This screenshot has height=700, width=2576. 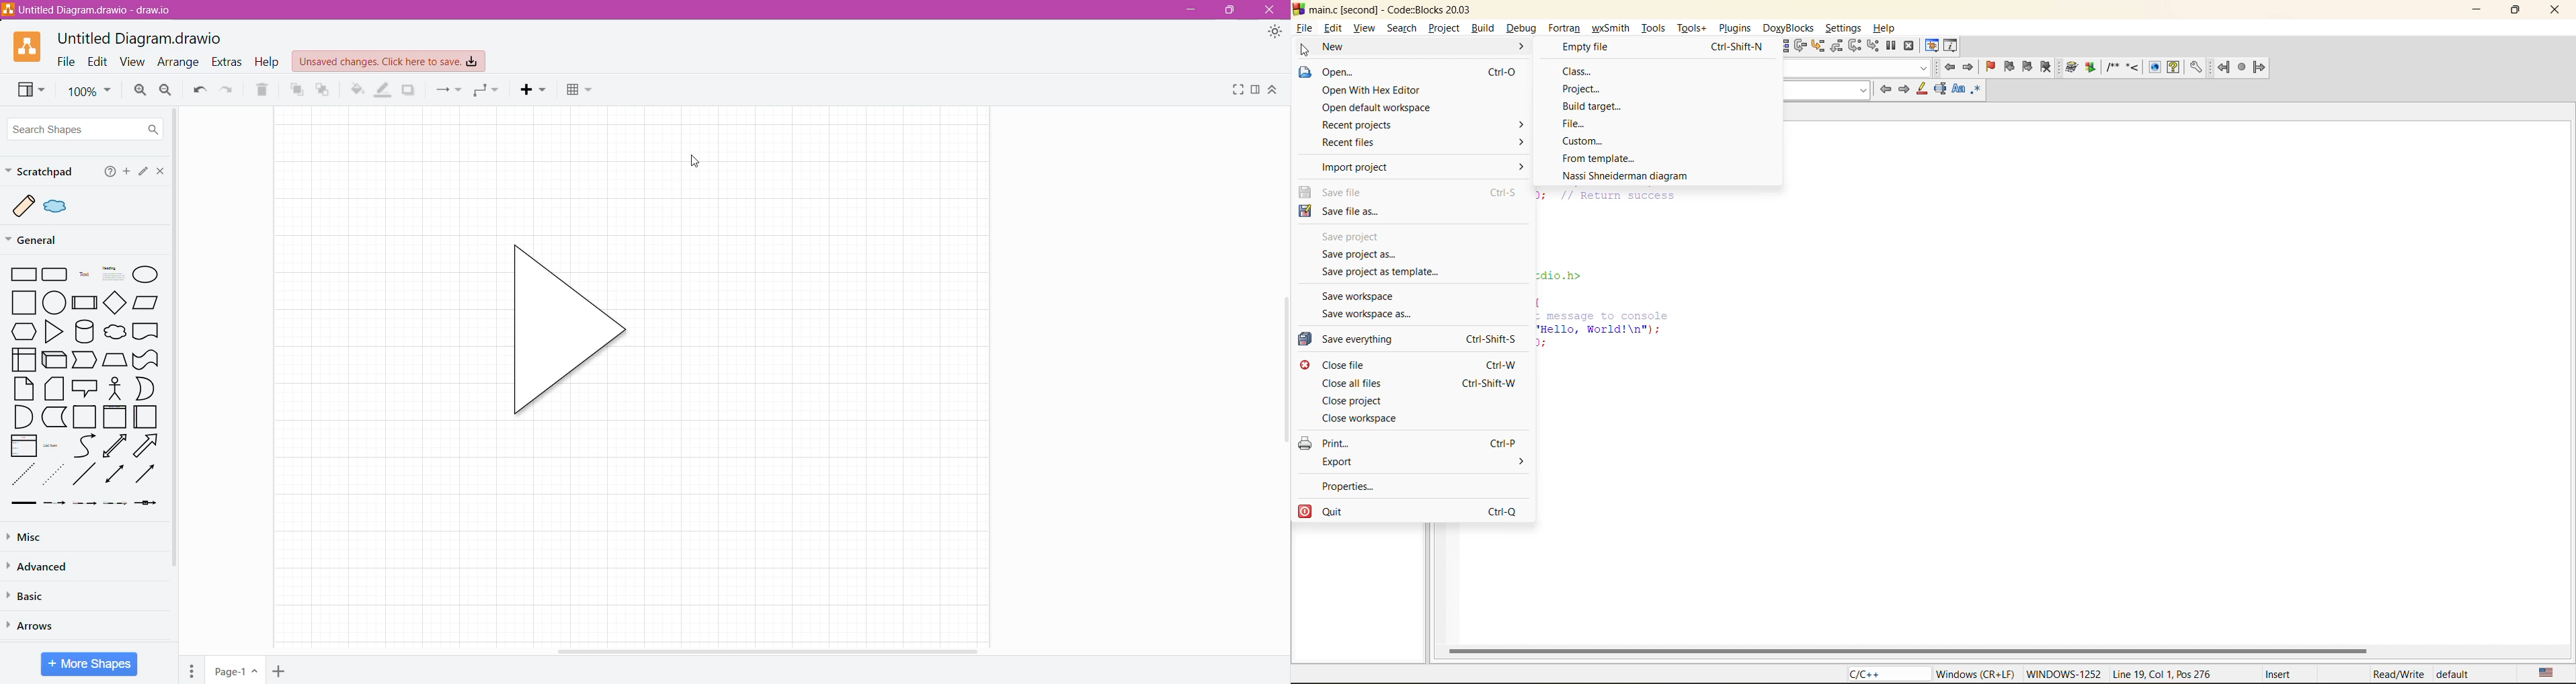 I want to click on Add, so click(x=126, y=173).